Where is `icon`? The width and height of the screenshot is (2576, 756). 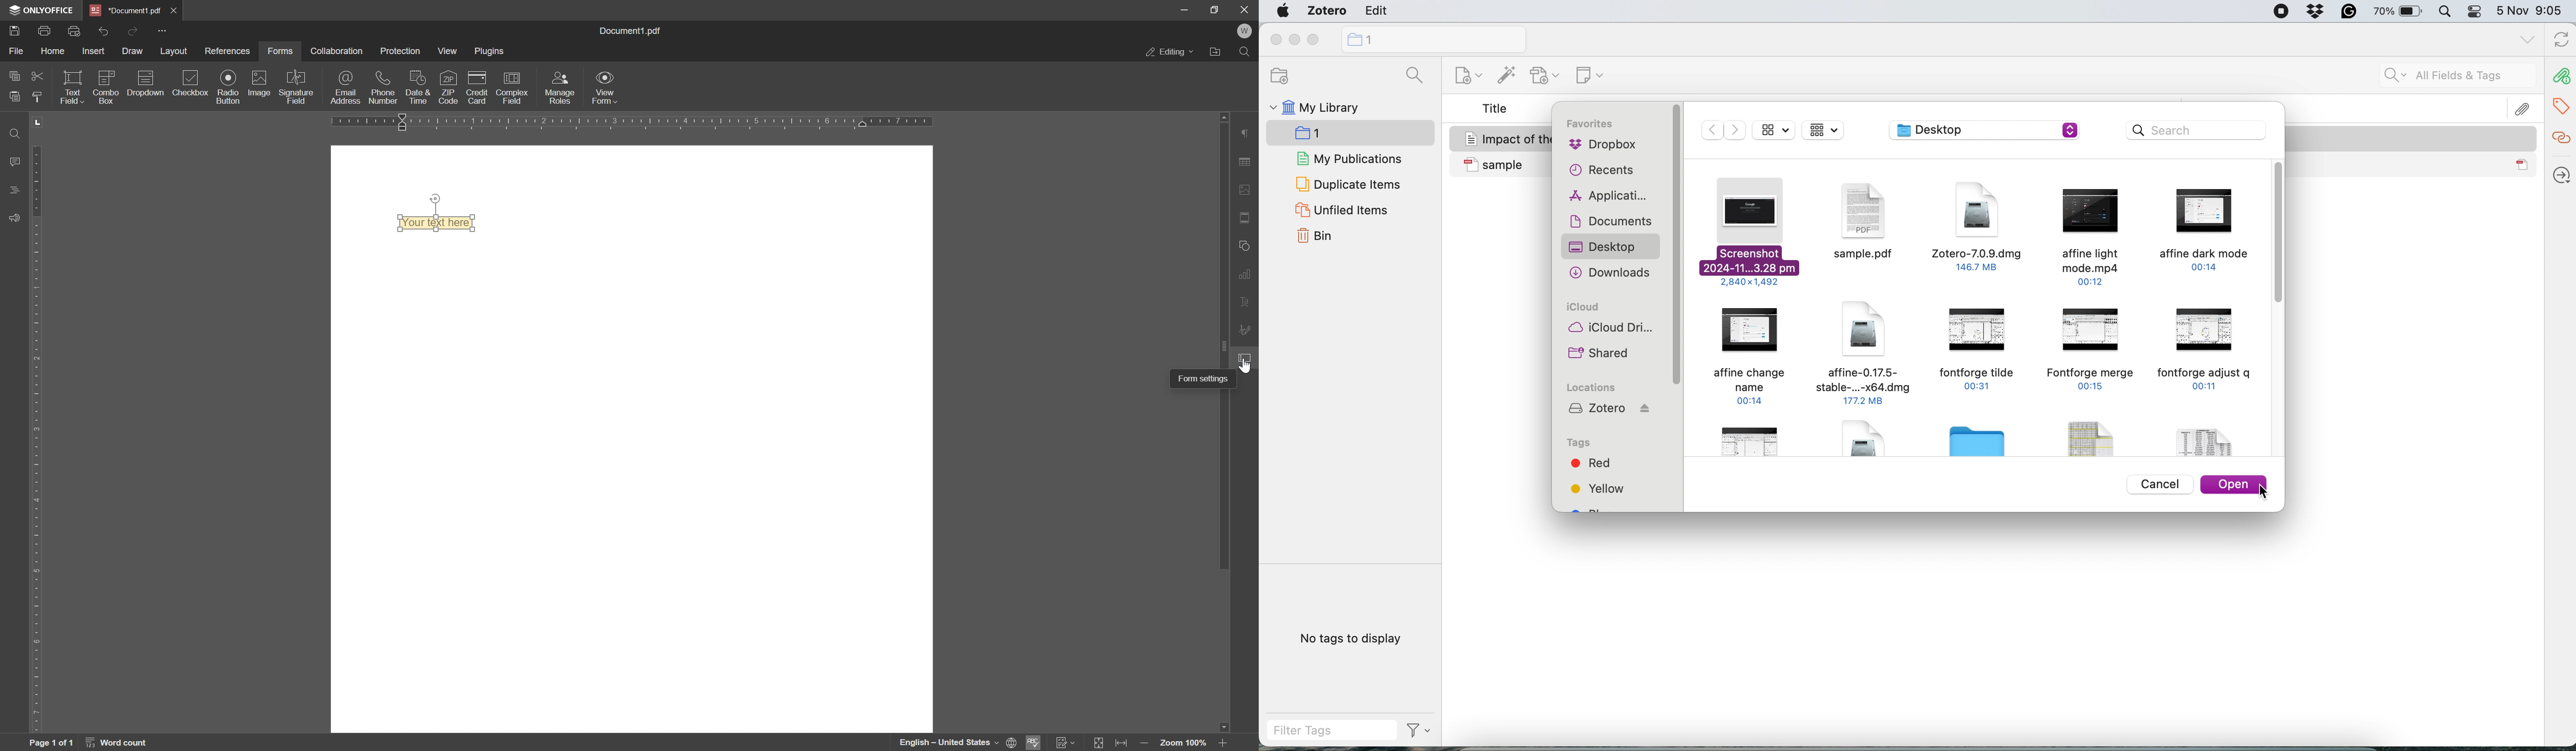
icon is located at coordinates (146, 77).